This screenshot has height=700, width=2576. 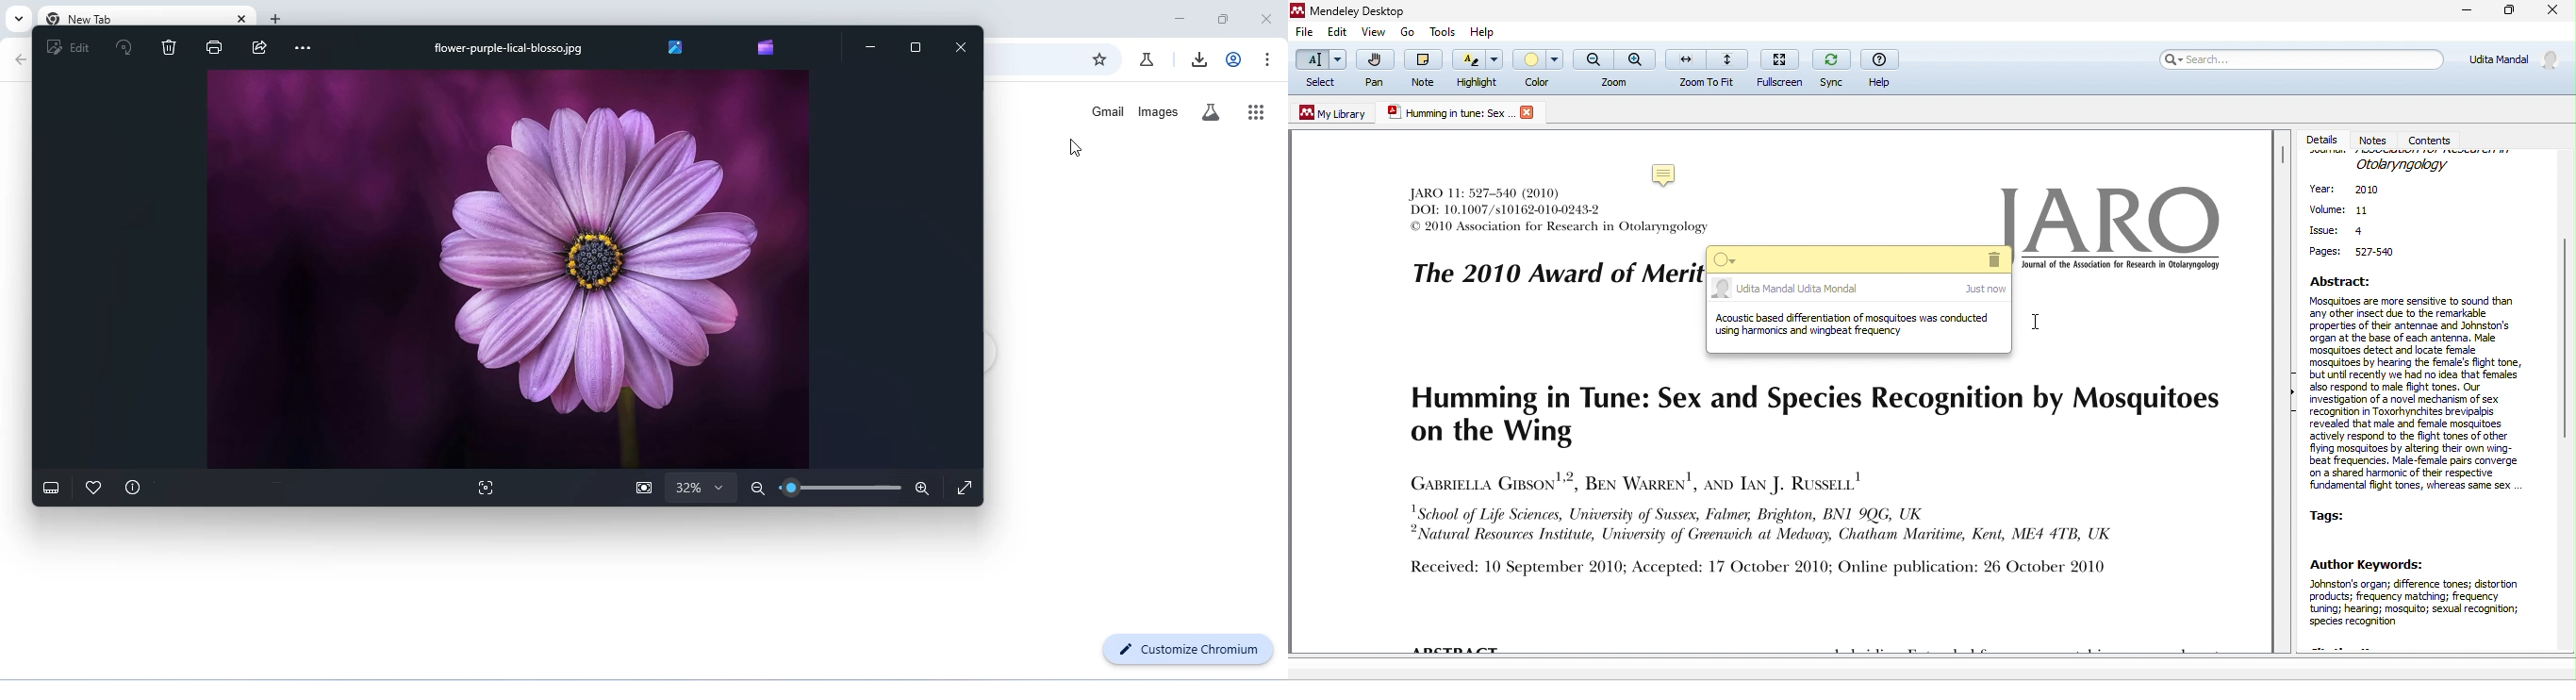 I want to click on cursor movement, so click(x=2039, y=324).